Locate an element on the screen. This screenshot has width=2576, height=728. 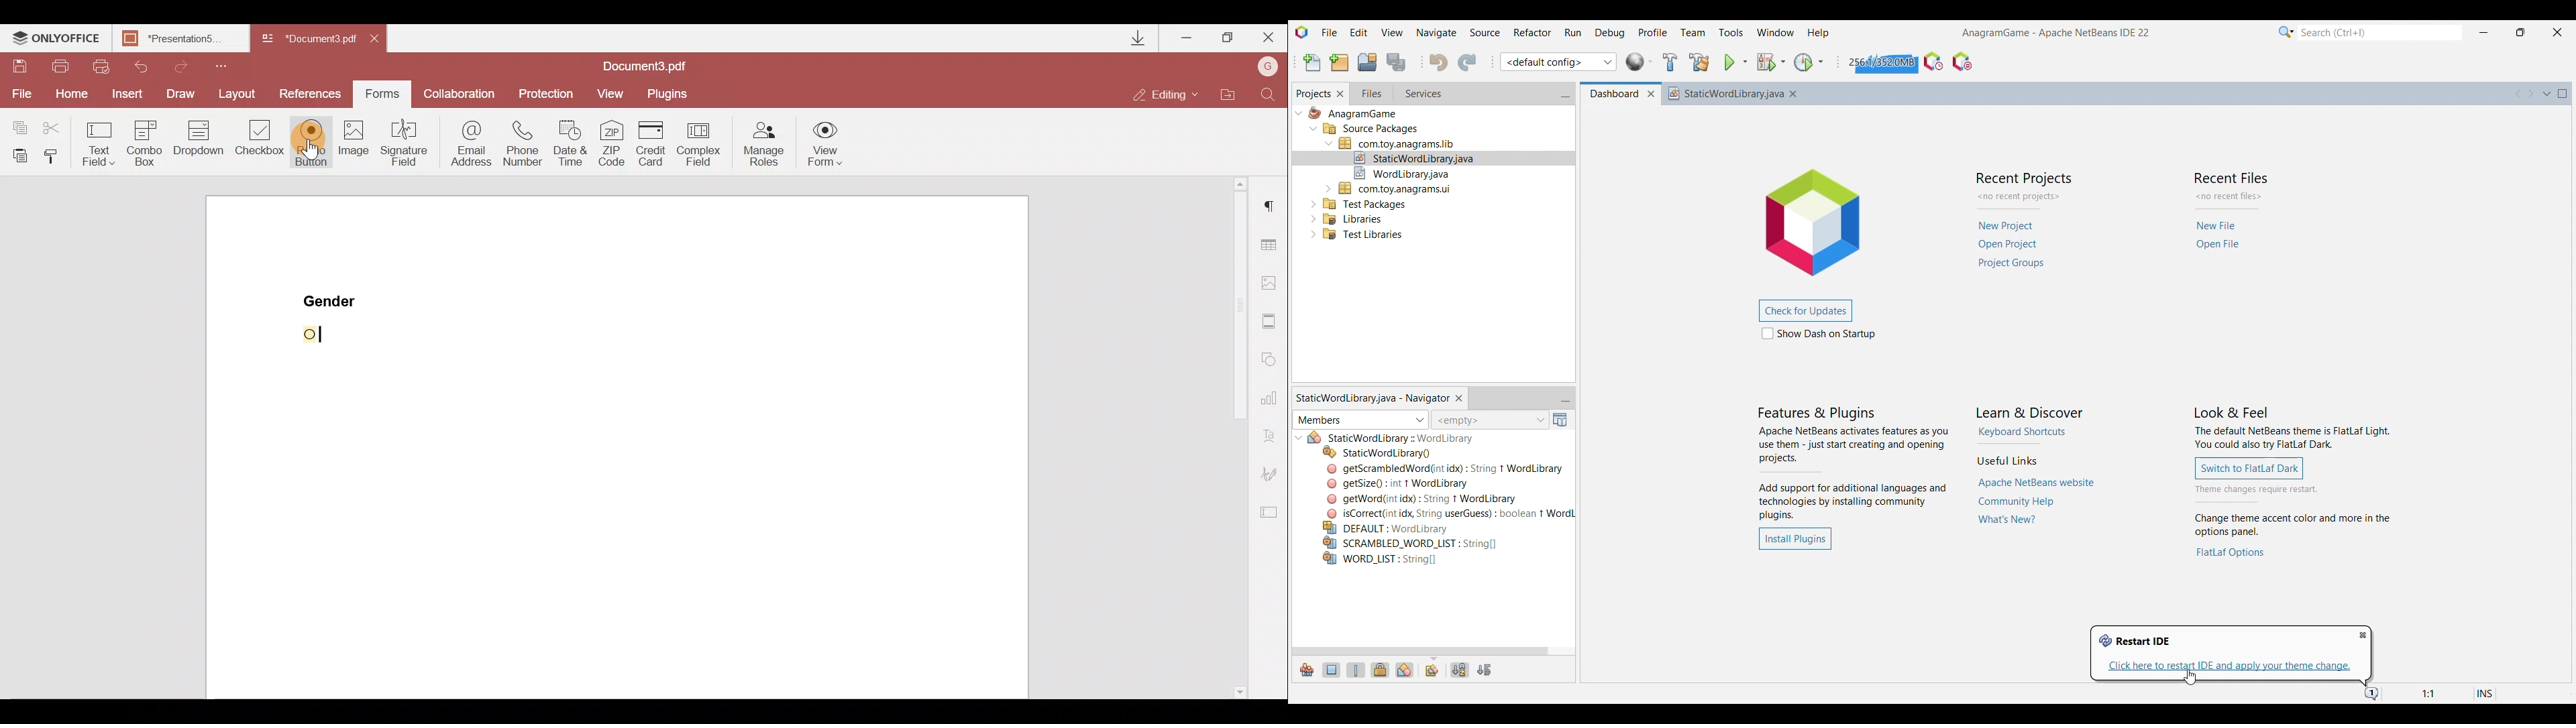
Number of recent projects is located at coordinates (2024, 197).